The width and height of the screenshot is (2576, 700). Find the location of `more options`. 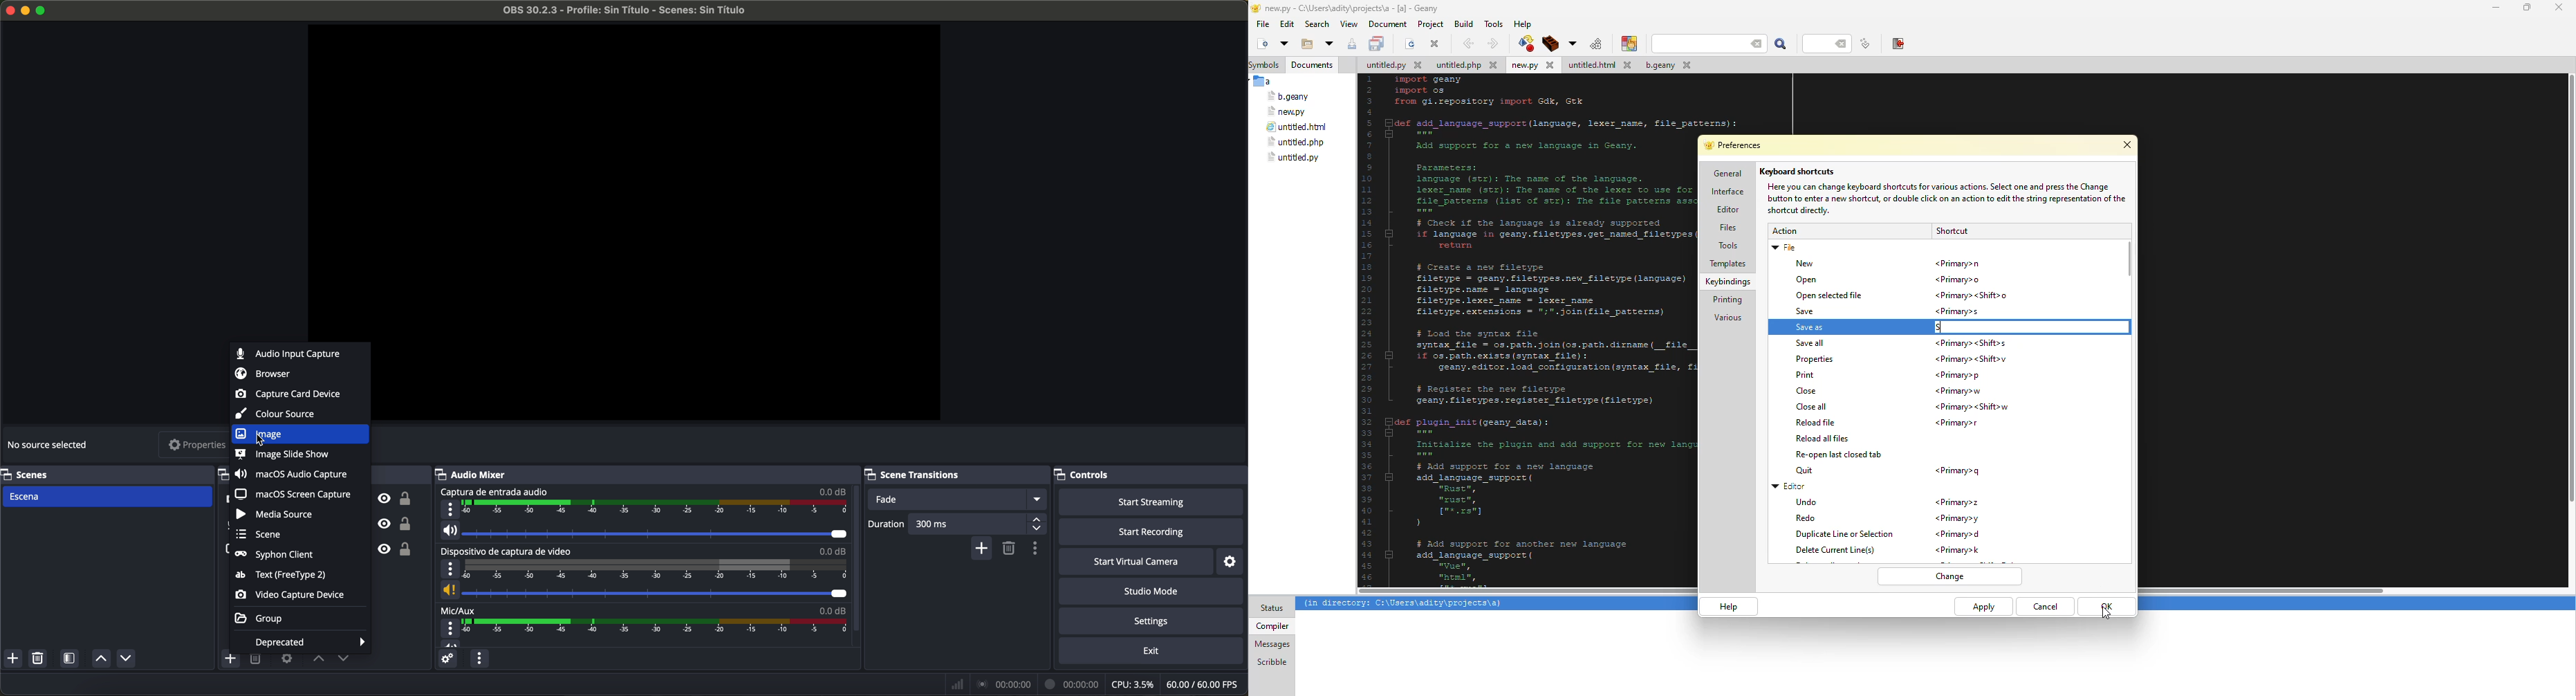

more options is located at coordinates (450, 570).